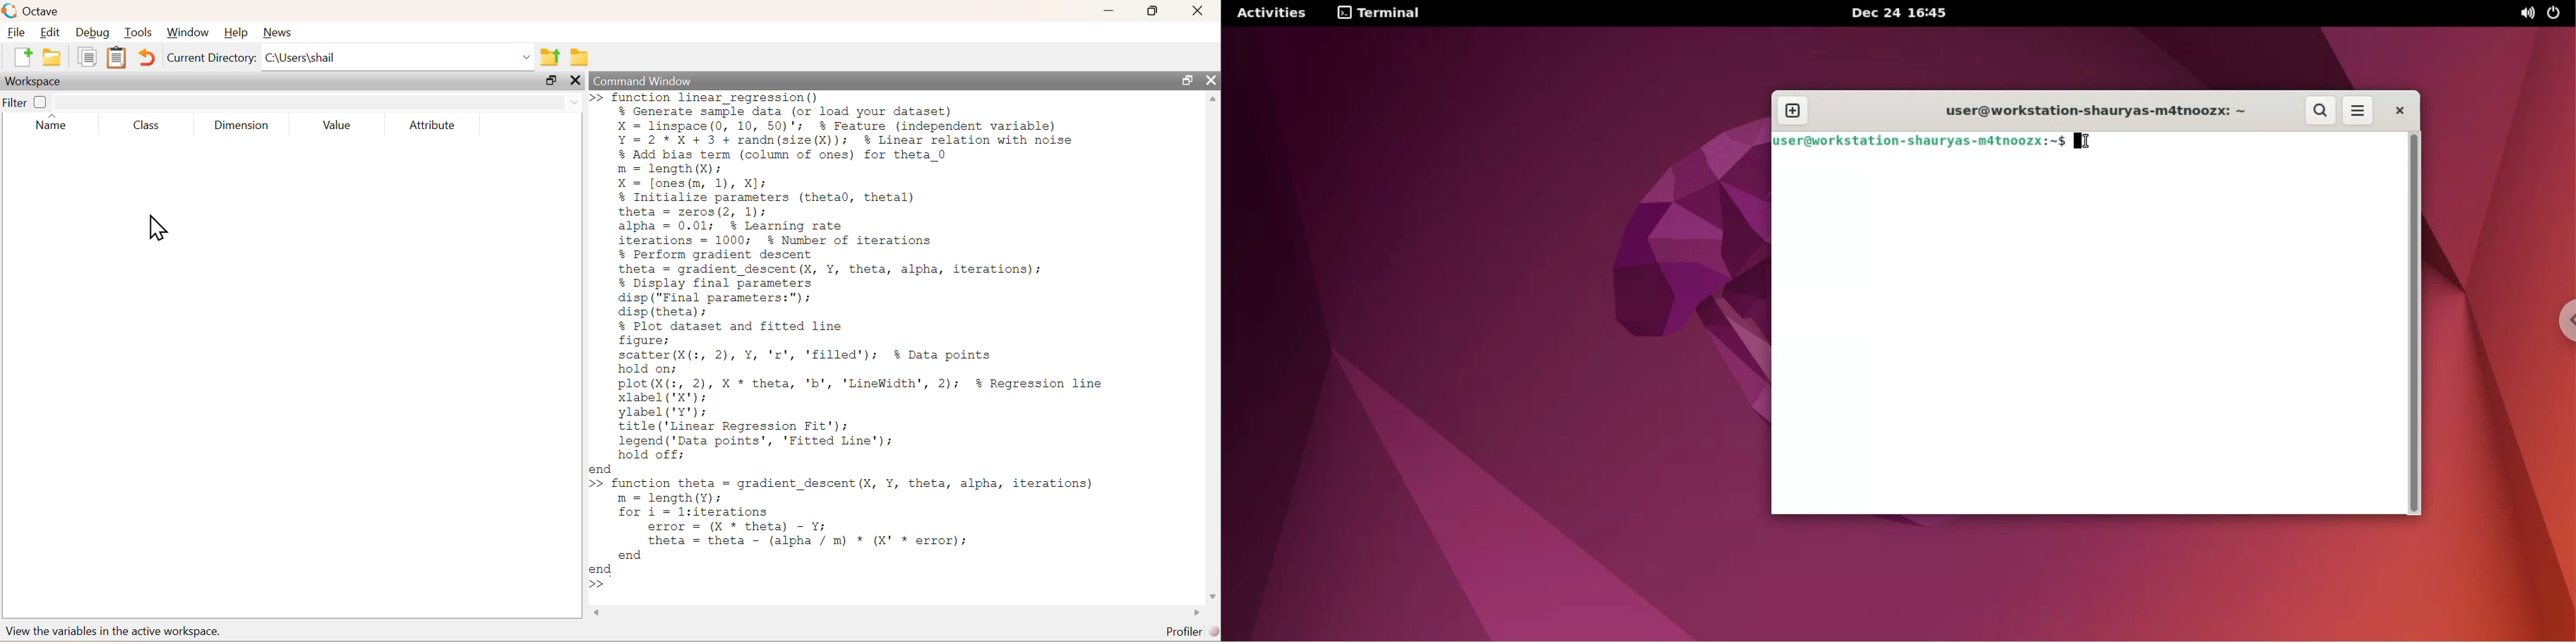  What do you see at coordinates (433, 125) in the screenshot?
I see `Attribute` at bounding box center [433, 125].